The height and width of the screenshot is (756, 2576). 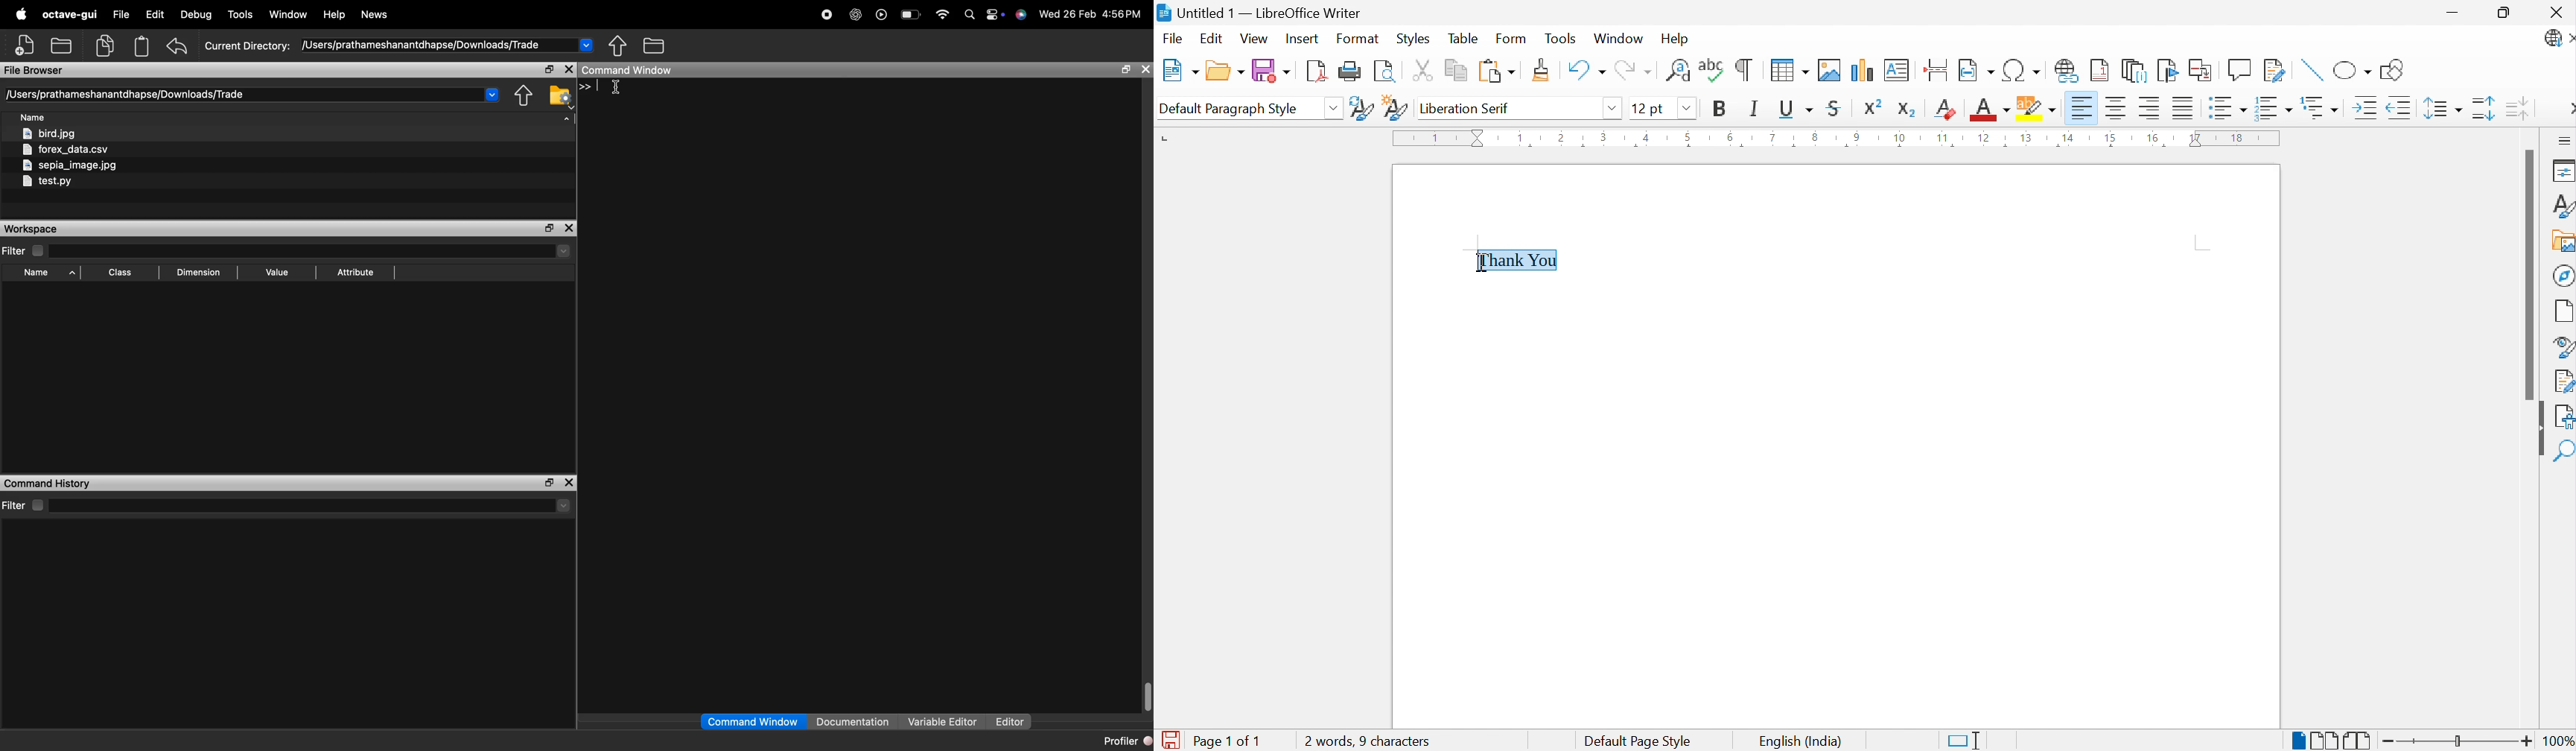 I want to click on Hide, so click(x=2537, y=429).